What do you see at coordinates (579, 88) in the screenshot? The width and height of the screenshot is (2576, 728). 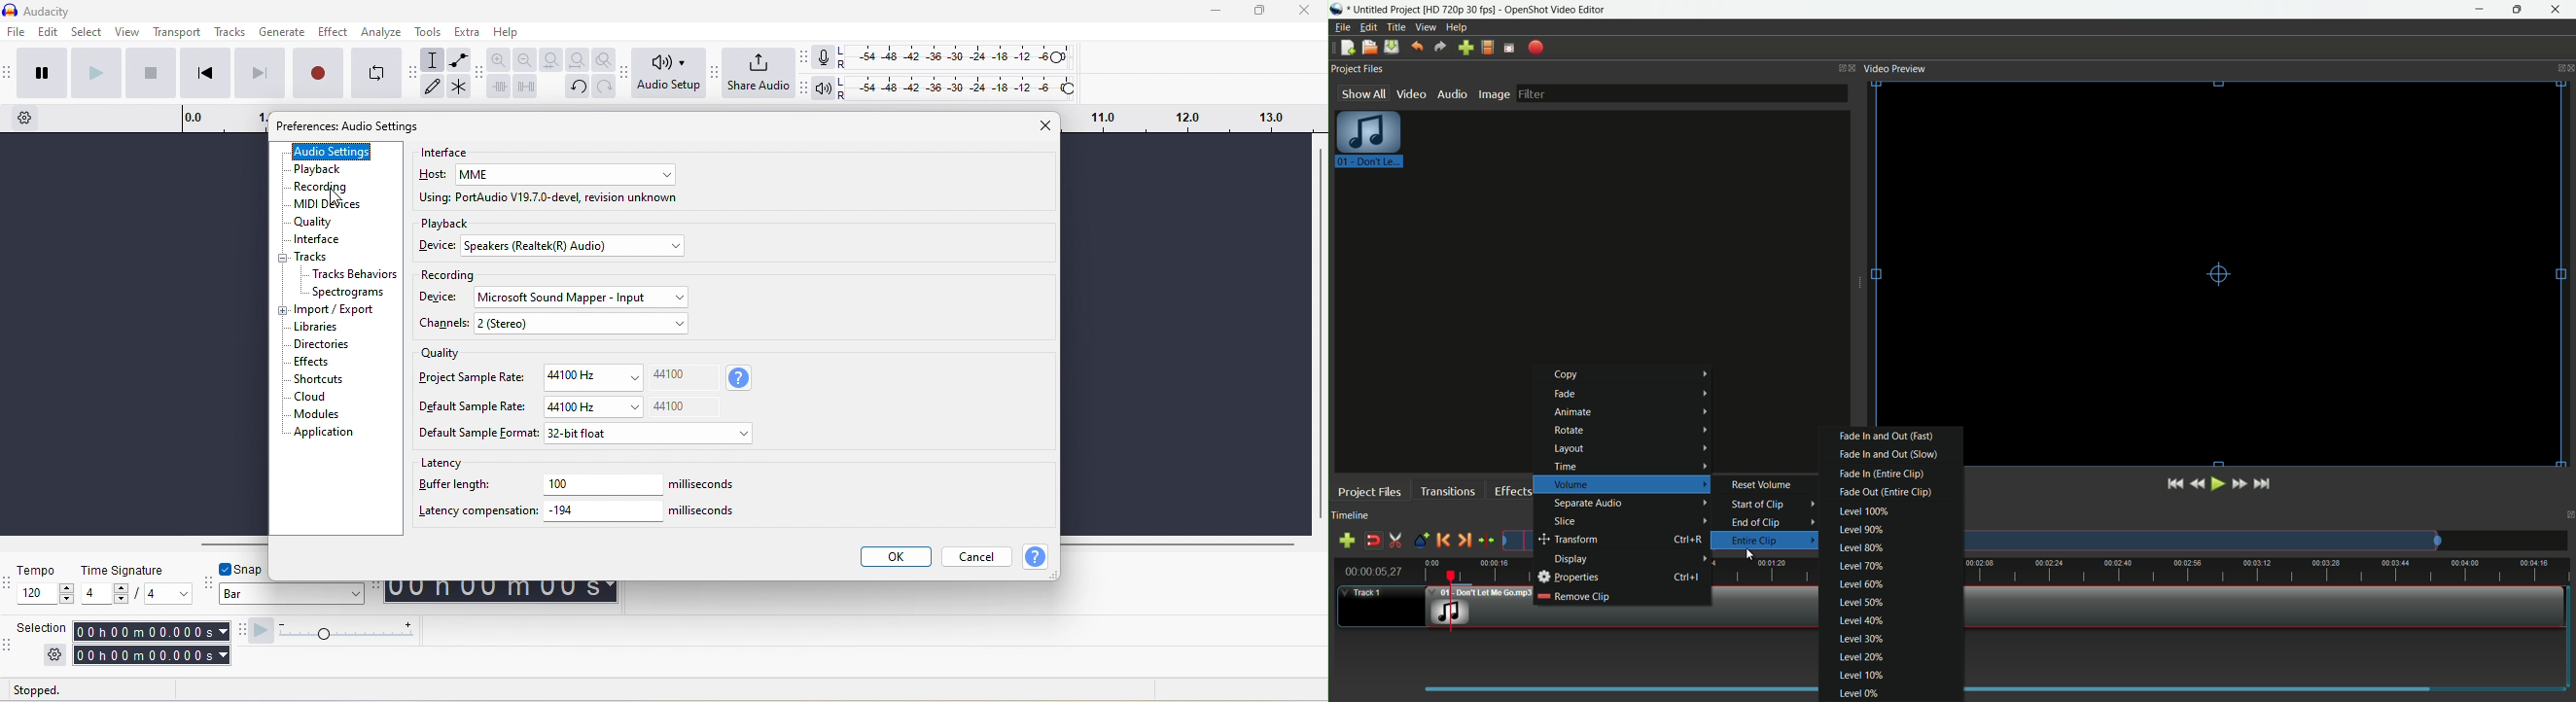 I see `undo` at bounding box center [579, 88].